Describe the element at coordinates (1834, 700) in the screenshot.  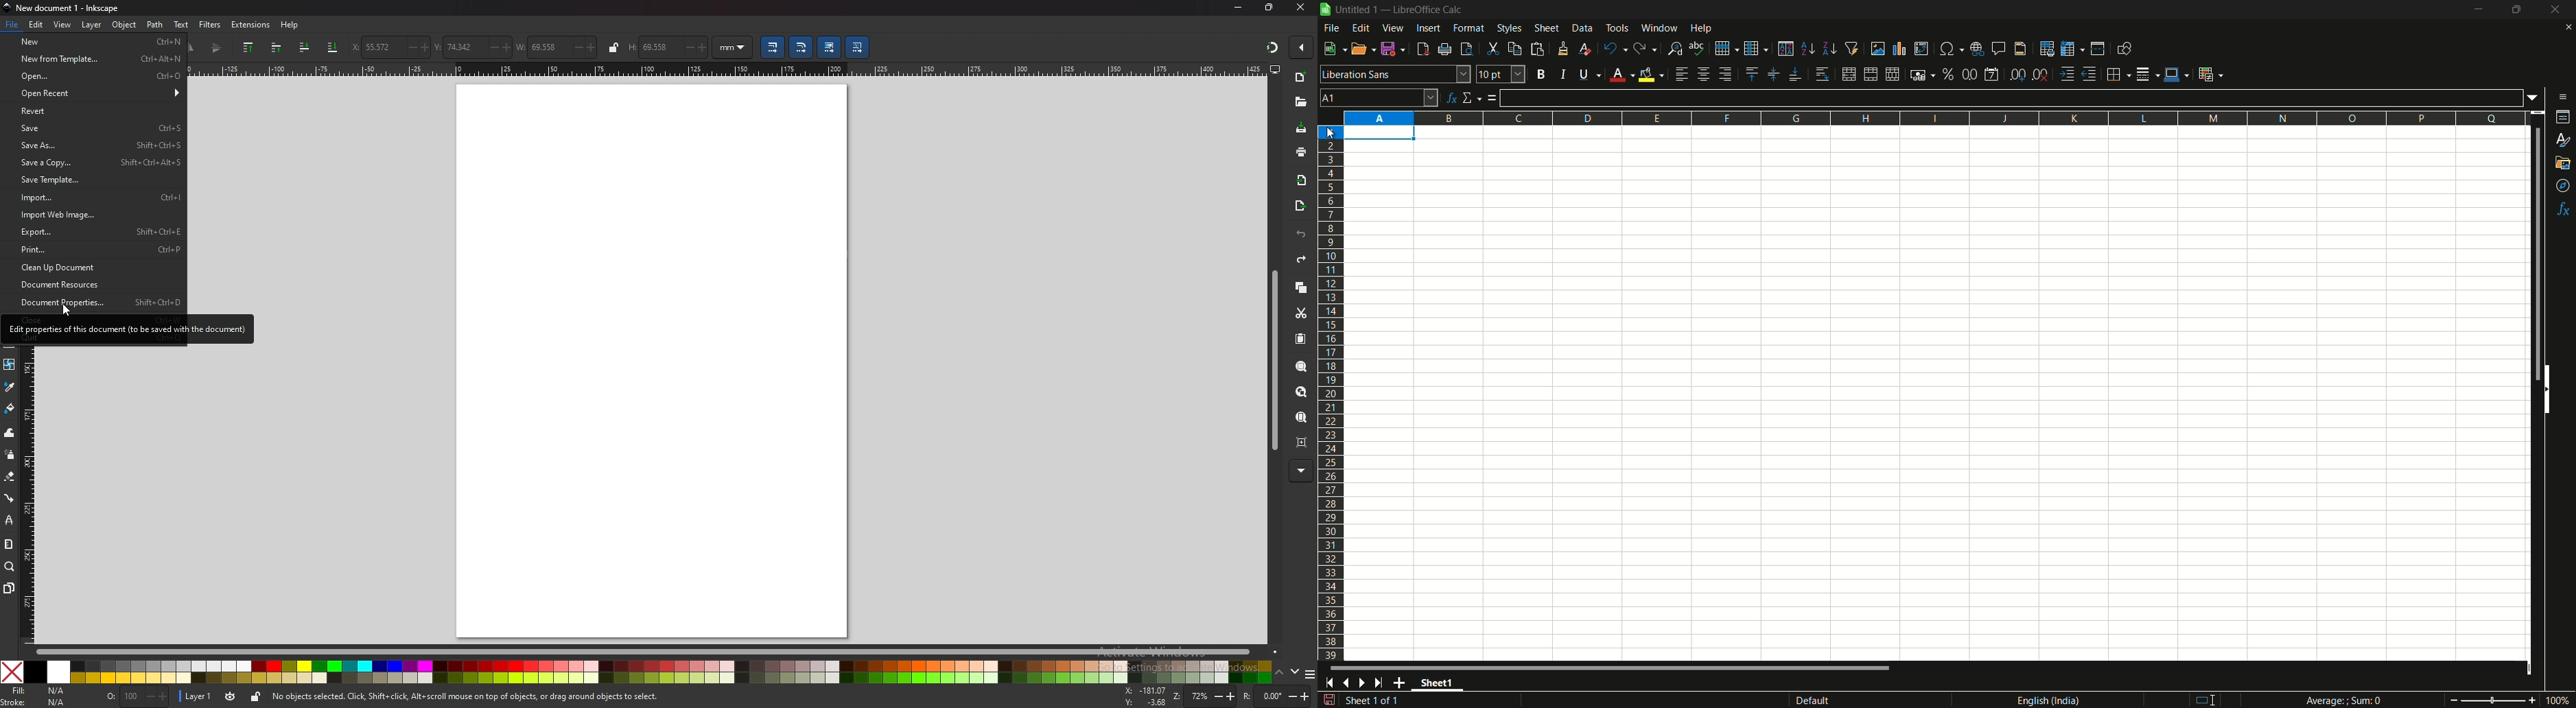
I see `default` at that location.